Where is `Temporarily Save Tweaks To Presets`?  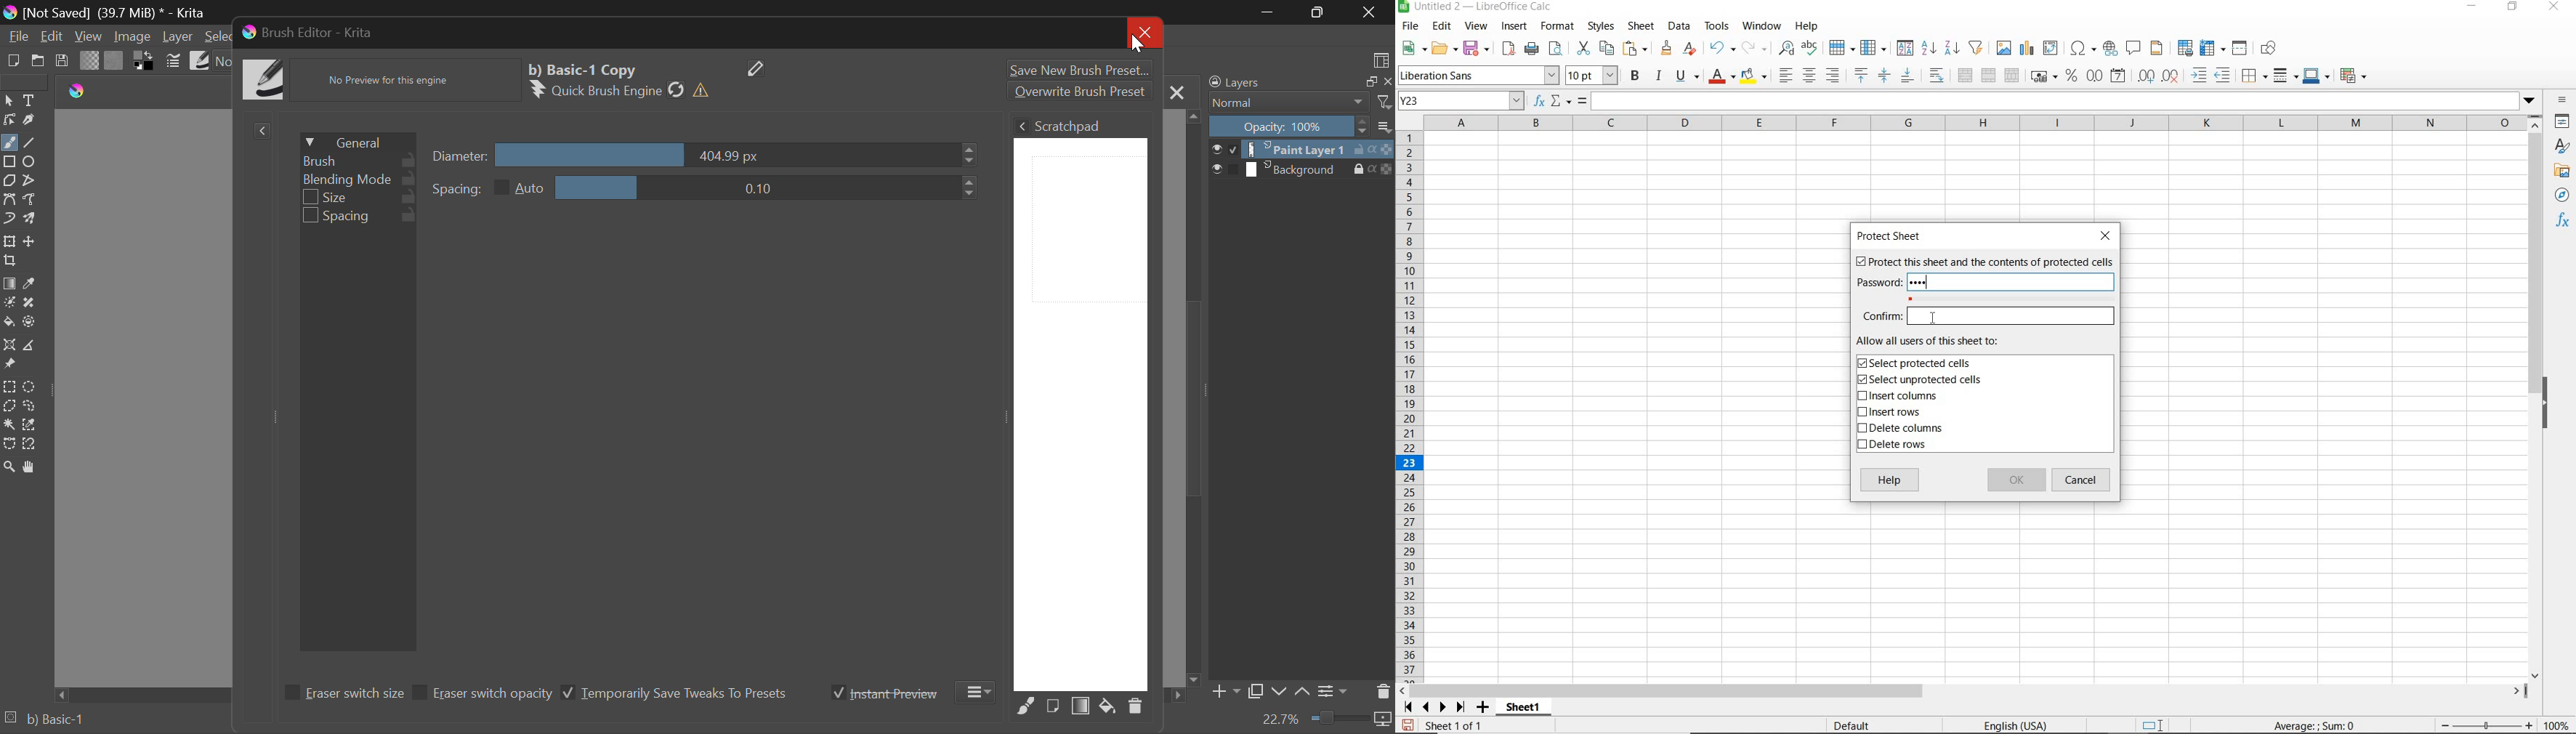 Temporarily Save Tweaks To Presets is located at coordinates (674, 693).